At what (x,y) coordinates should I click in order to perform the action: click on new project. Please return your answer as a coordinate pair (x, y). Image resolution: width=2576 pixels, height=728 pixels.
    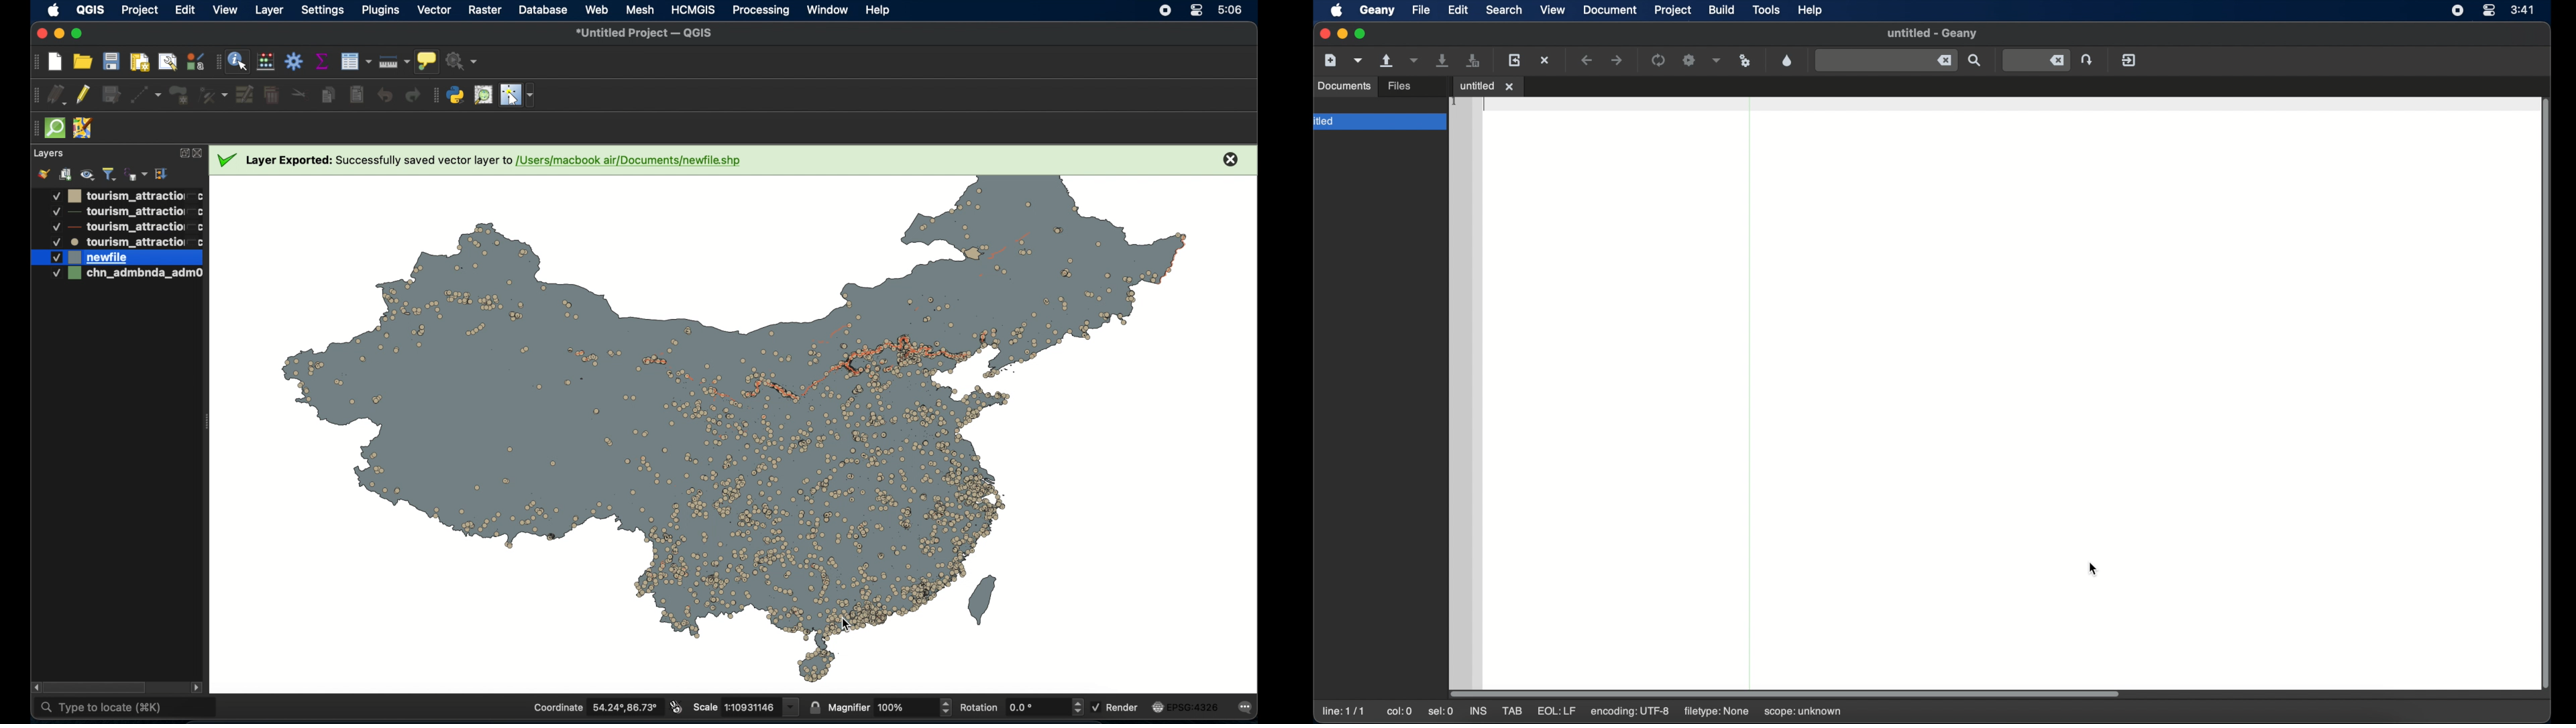
    Looking at the image, I should click on (54, 62).